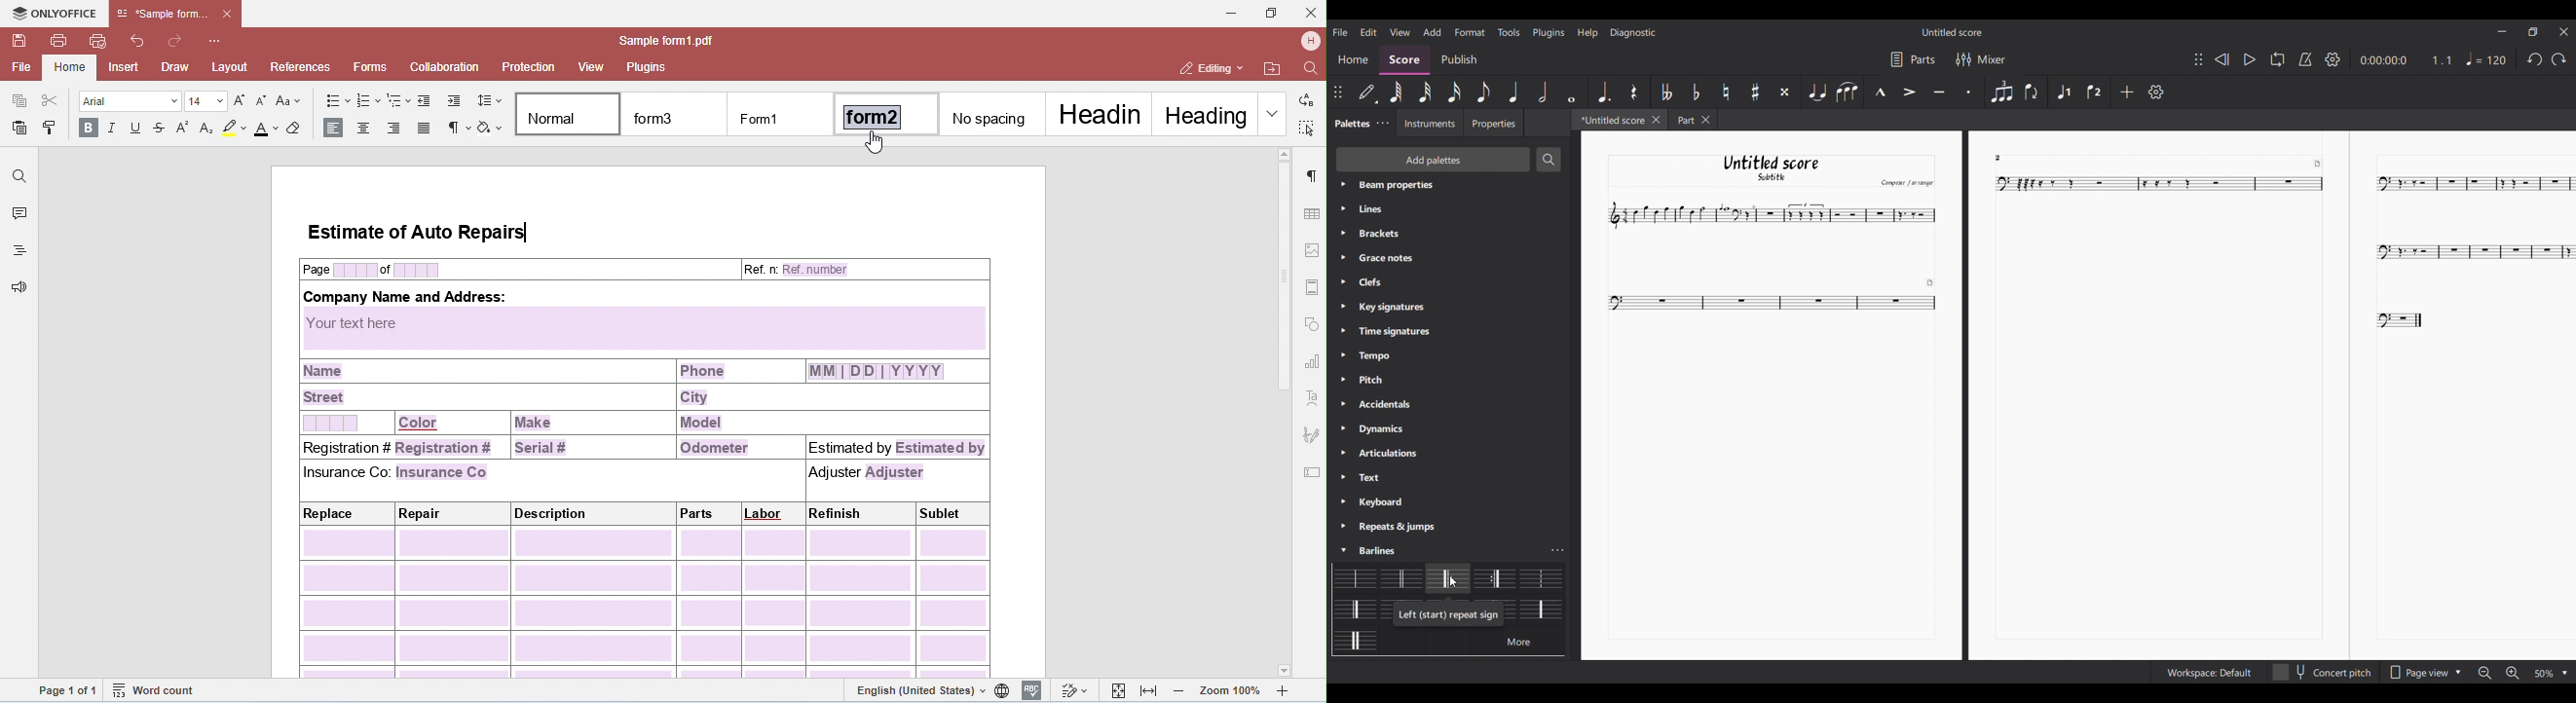  I want to click on Voice 1, so click(2064, 91).